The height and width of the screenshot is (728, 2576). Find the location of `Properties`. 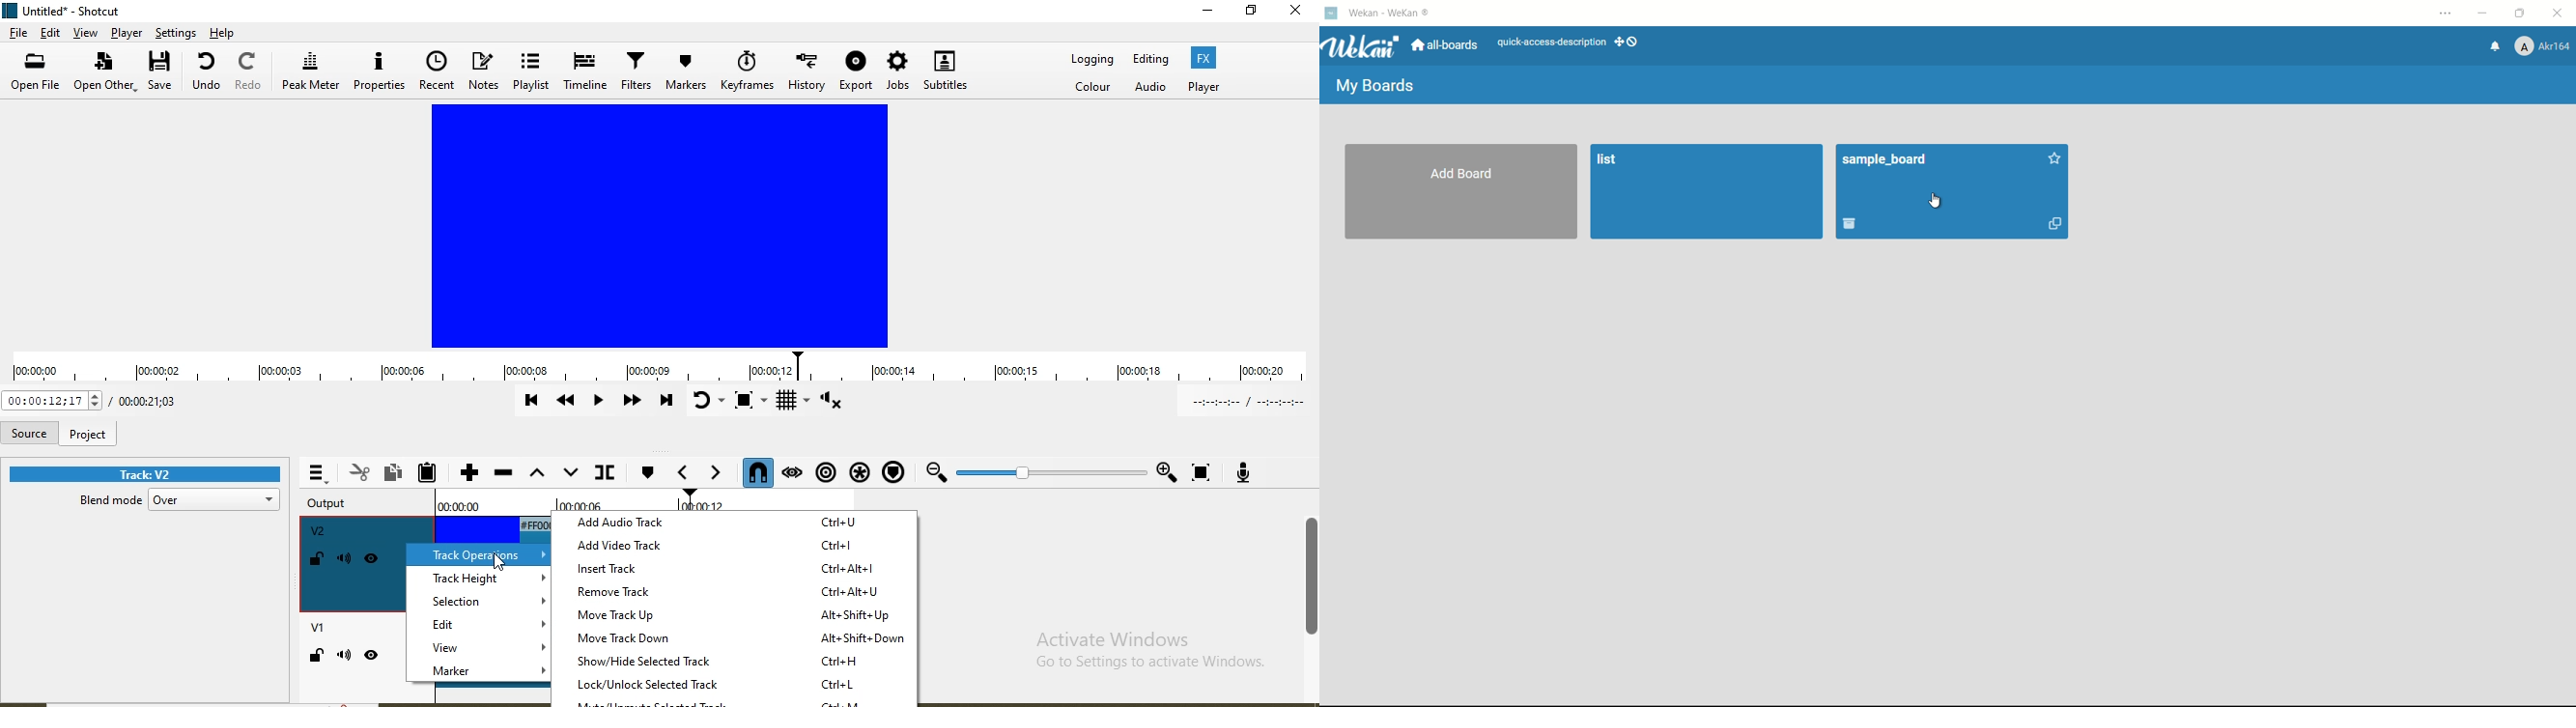

Properties is located at coordinates (378, 71).